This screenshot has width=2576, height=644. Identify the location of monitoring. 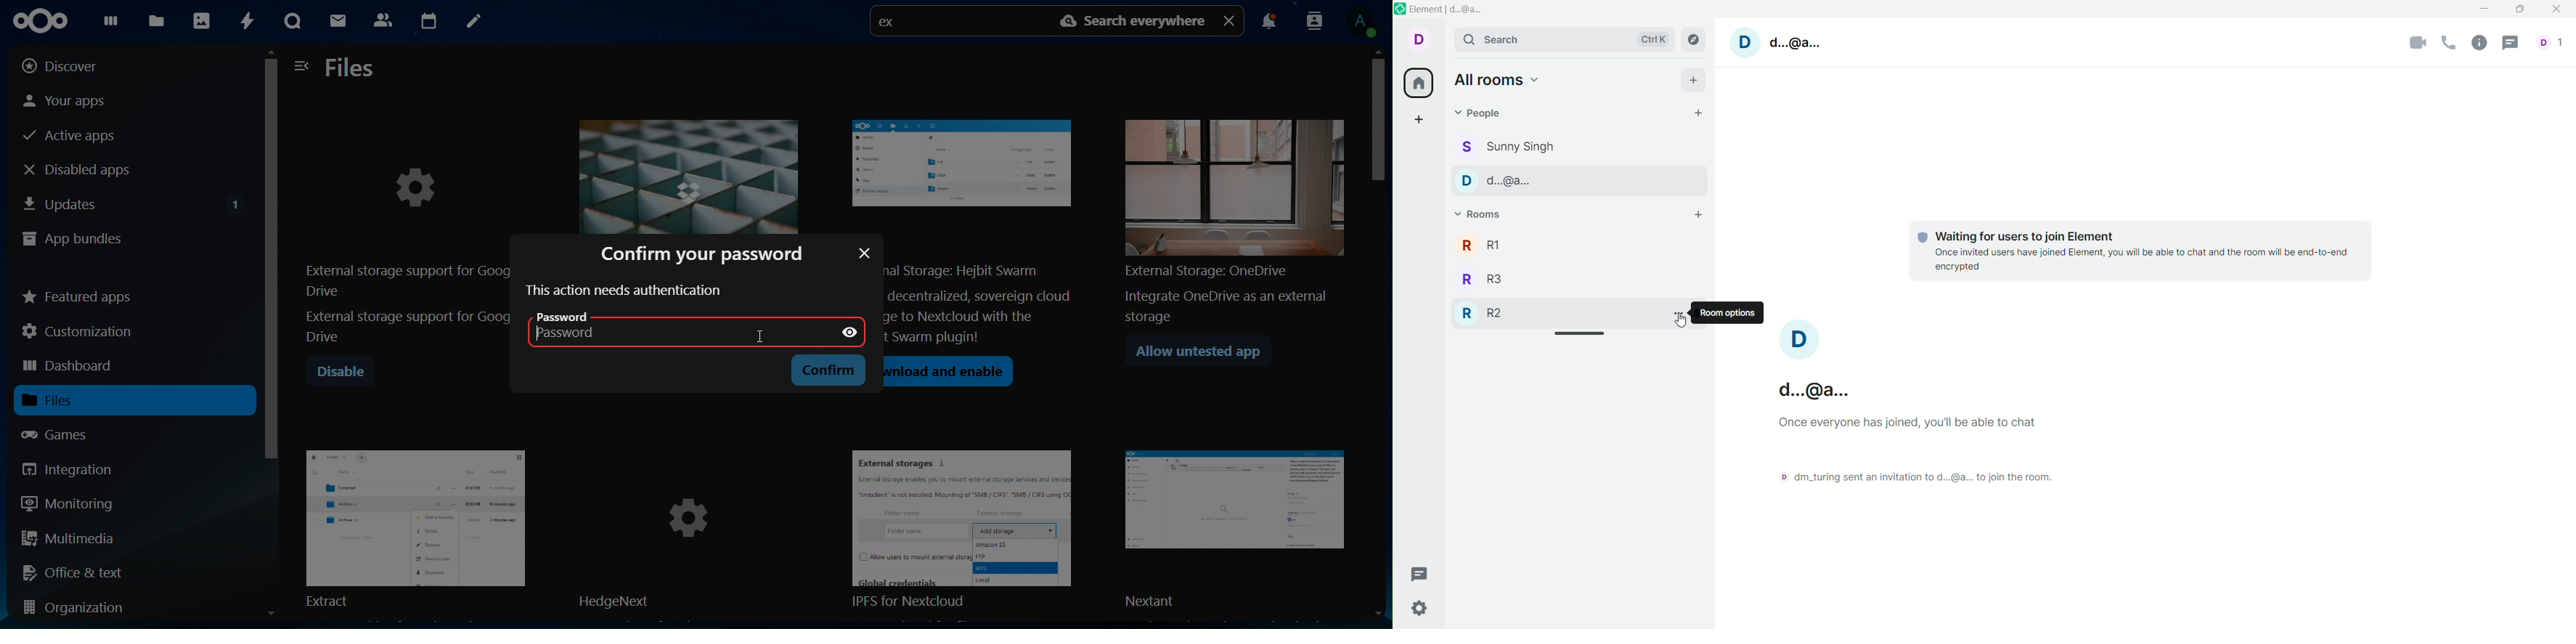
(68, 503).